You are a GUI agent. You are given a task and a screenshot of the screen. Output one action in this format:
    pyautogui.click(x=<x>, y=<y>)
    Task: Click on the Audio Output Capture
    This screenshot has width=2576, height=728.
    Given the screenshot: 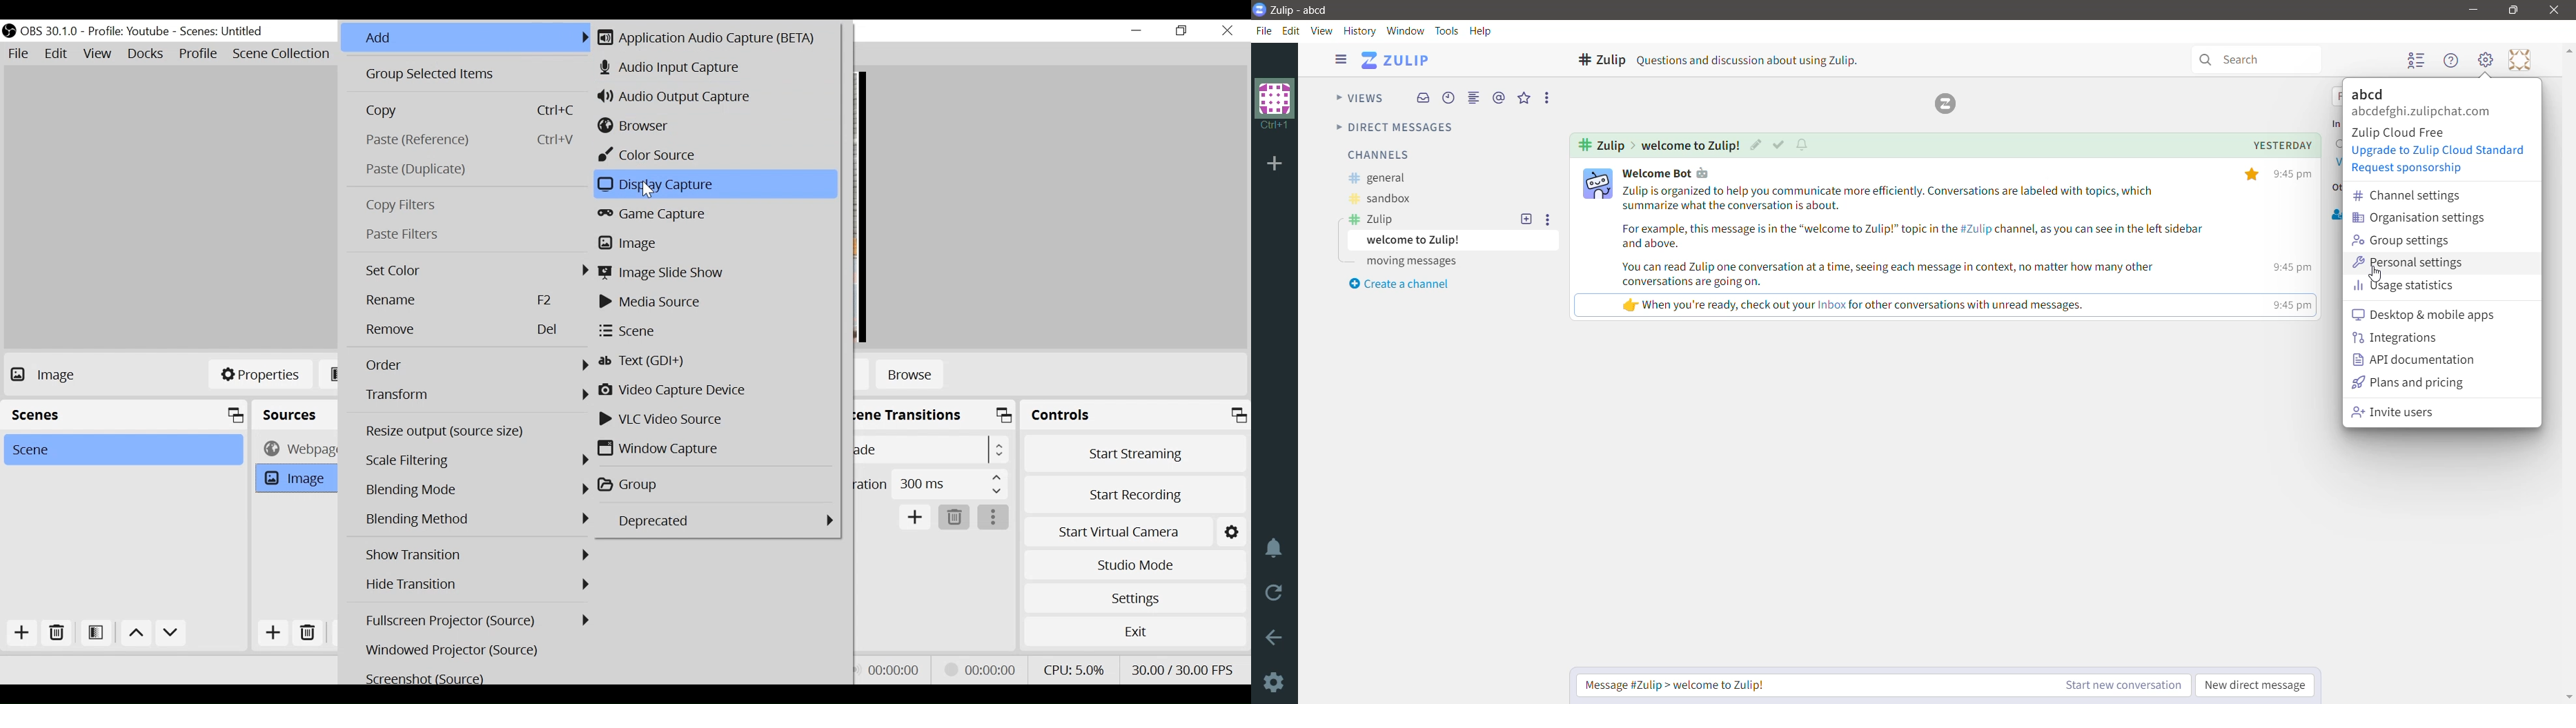 What is the action you would take?
    pyautogui.click(x=710, y=98)
    